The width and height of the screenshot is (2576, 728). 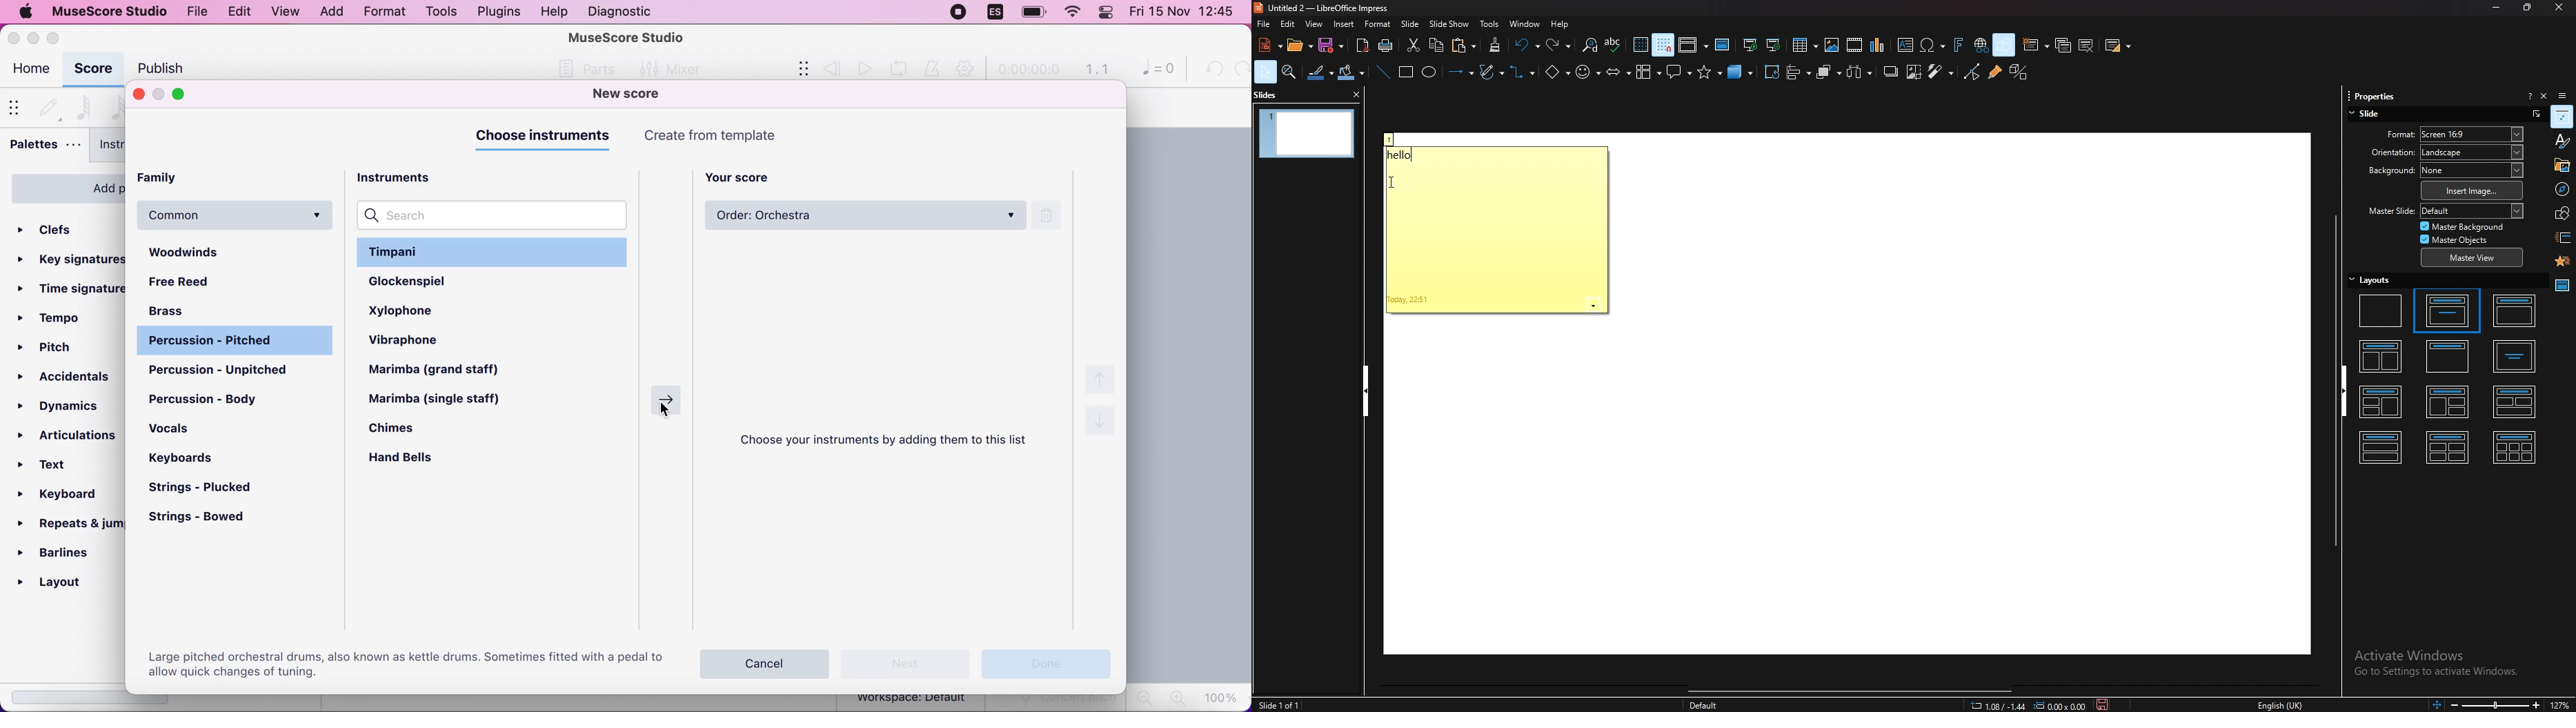 I want to click on slide transition, so click(x=2563, y=238).